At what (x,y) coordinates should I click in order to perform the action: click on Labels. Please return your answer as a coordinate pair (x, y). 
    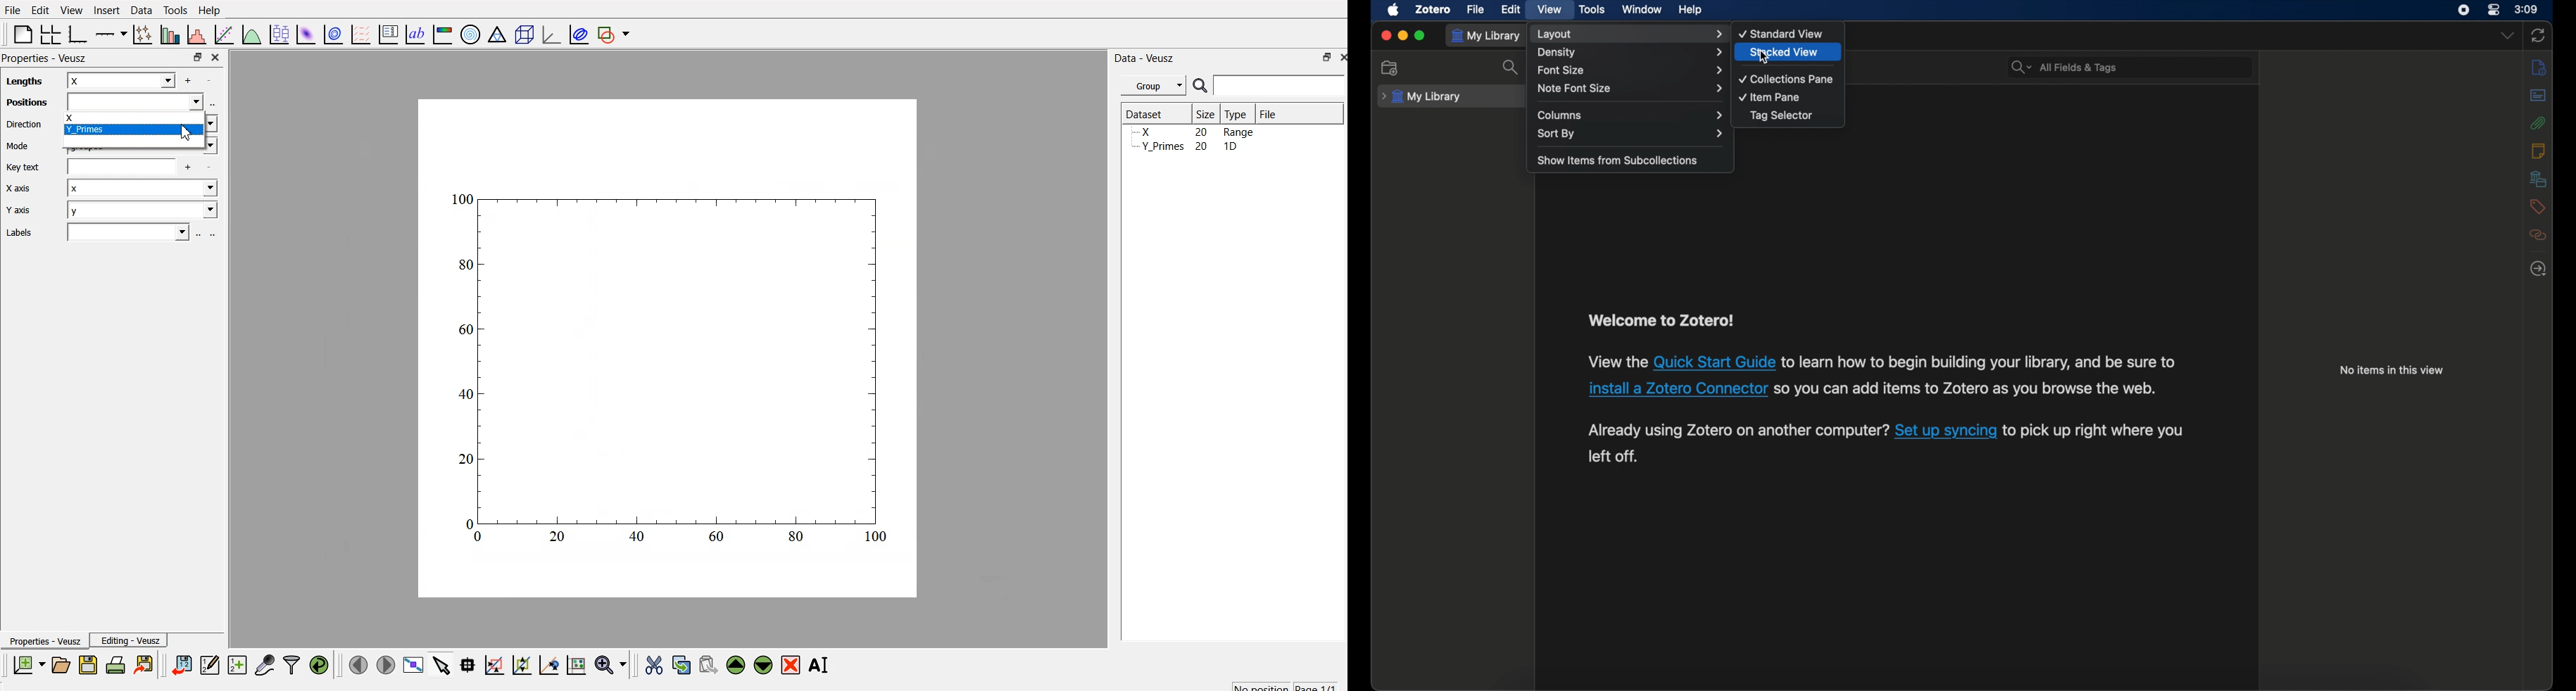
    Looking at the image, I should click on (107, 232).